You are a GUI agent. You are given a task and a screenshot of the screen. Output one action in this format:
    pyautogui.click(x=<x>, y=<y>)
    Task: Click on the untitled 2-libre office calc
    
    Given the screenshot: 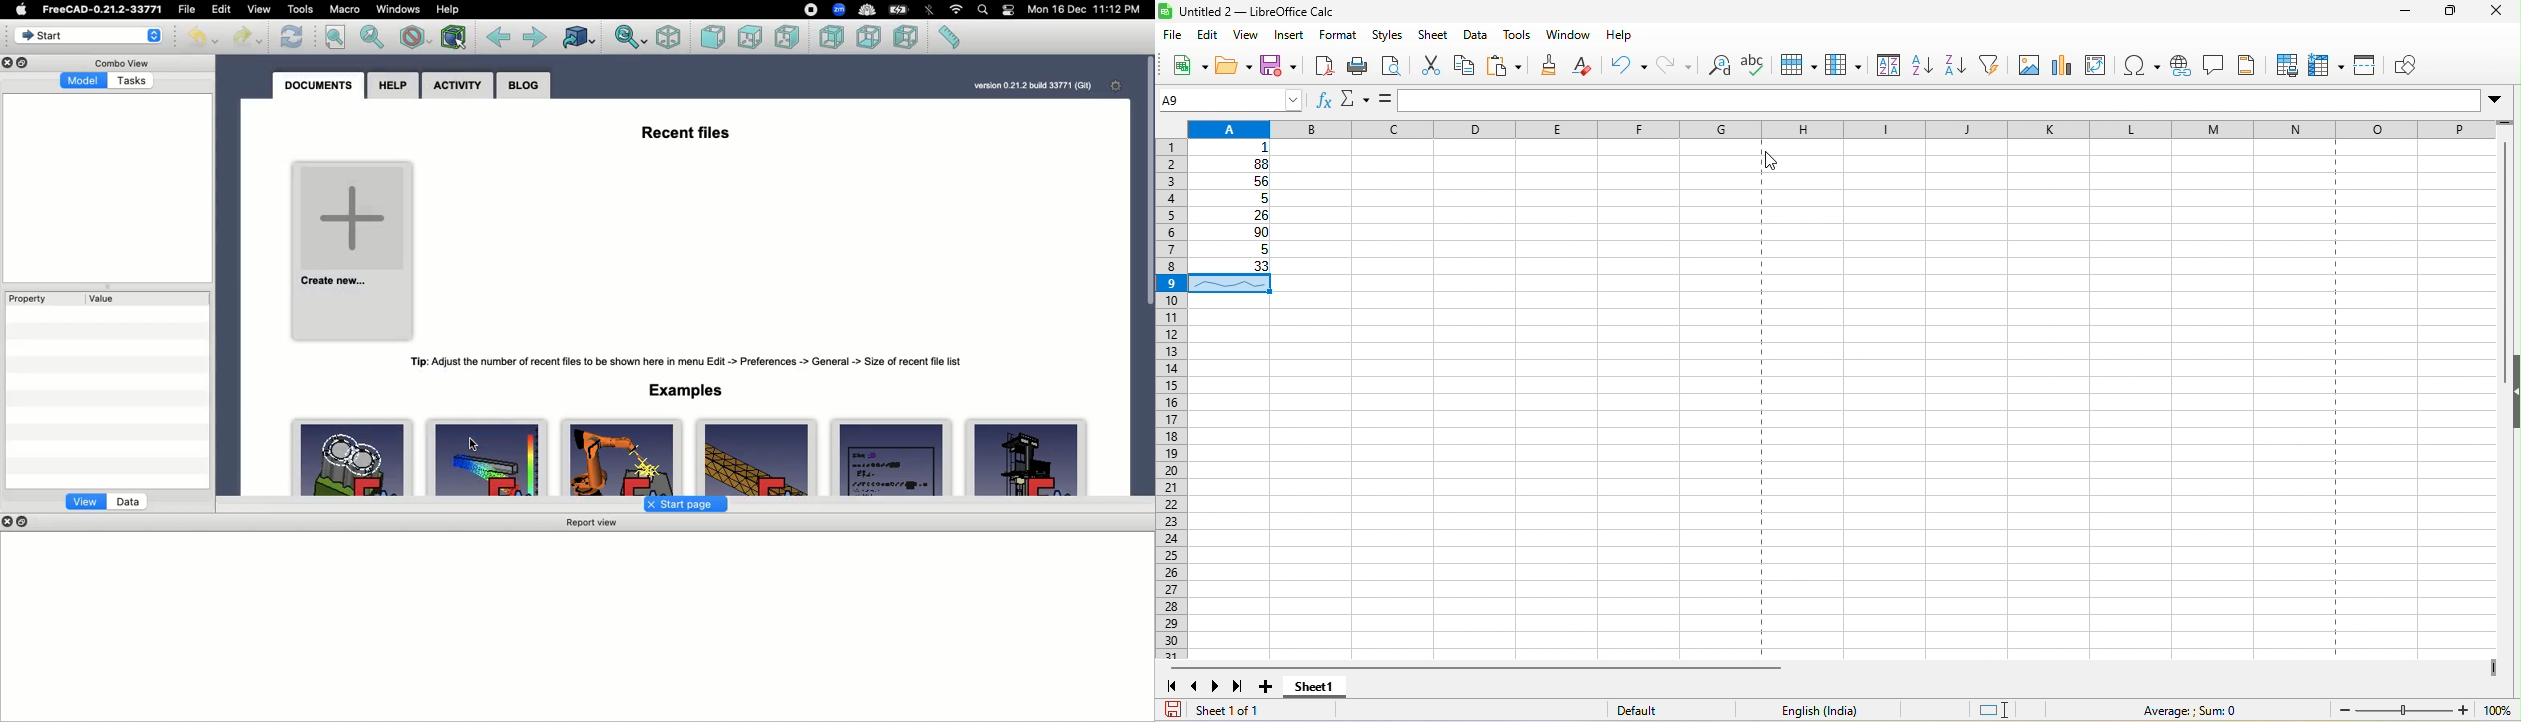 What is the action you would take?
    pyautogui.click(x=1318, y=12)
    